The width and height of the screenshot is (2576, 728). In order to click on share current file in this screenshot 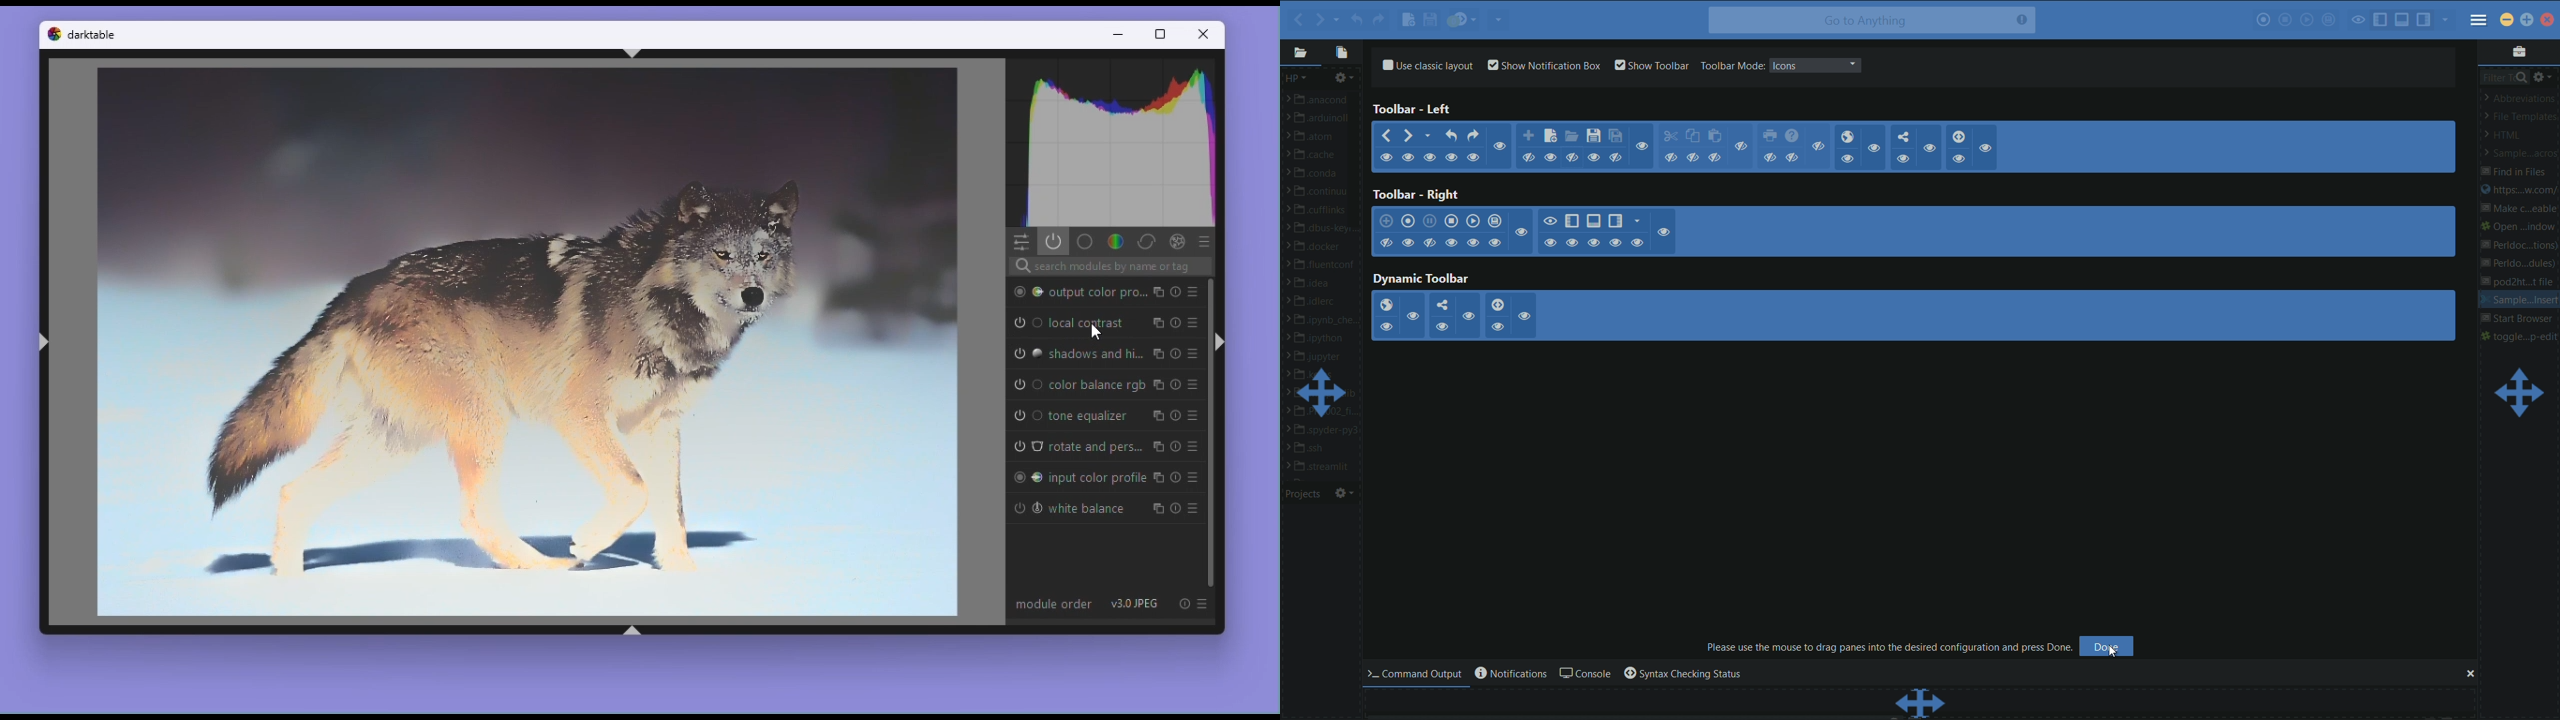, I will do `click(1904, 136)`.